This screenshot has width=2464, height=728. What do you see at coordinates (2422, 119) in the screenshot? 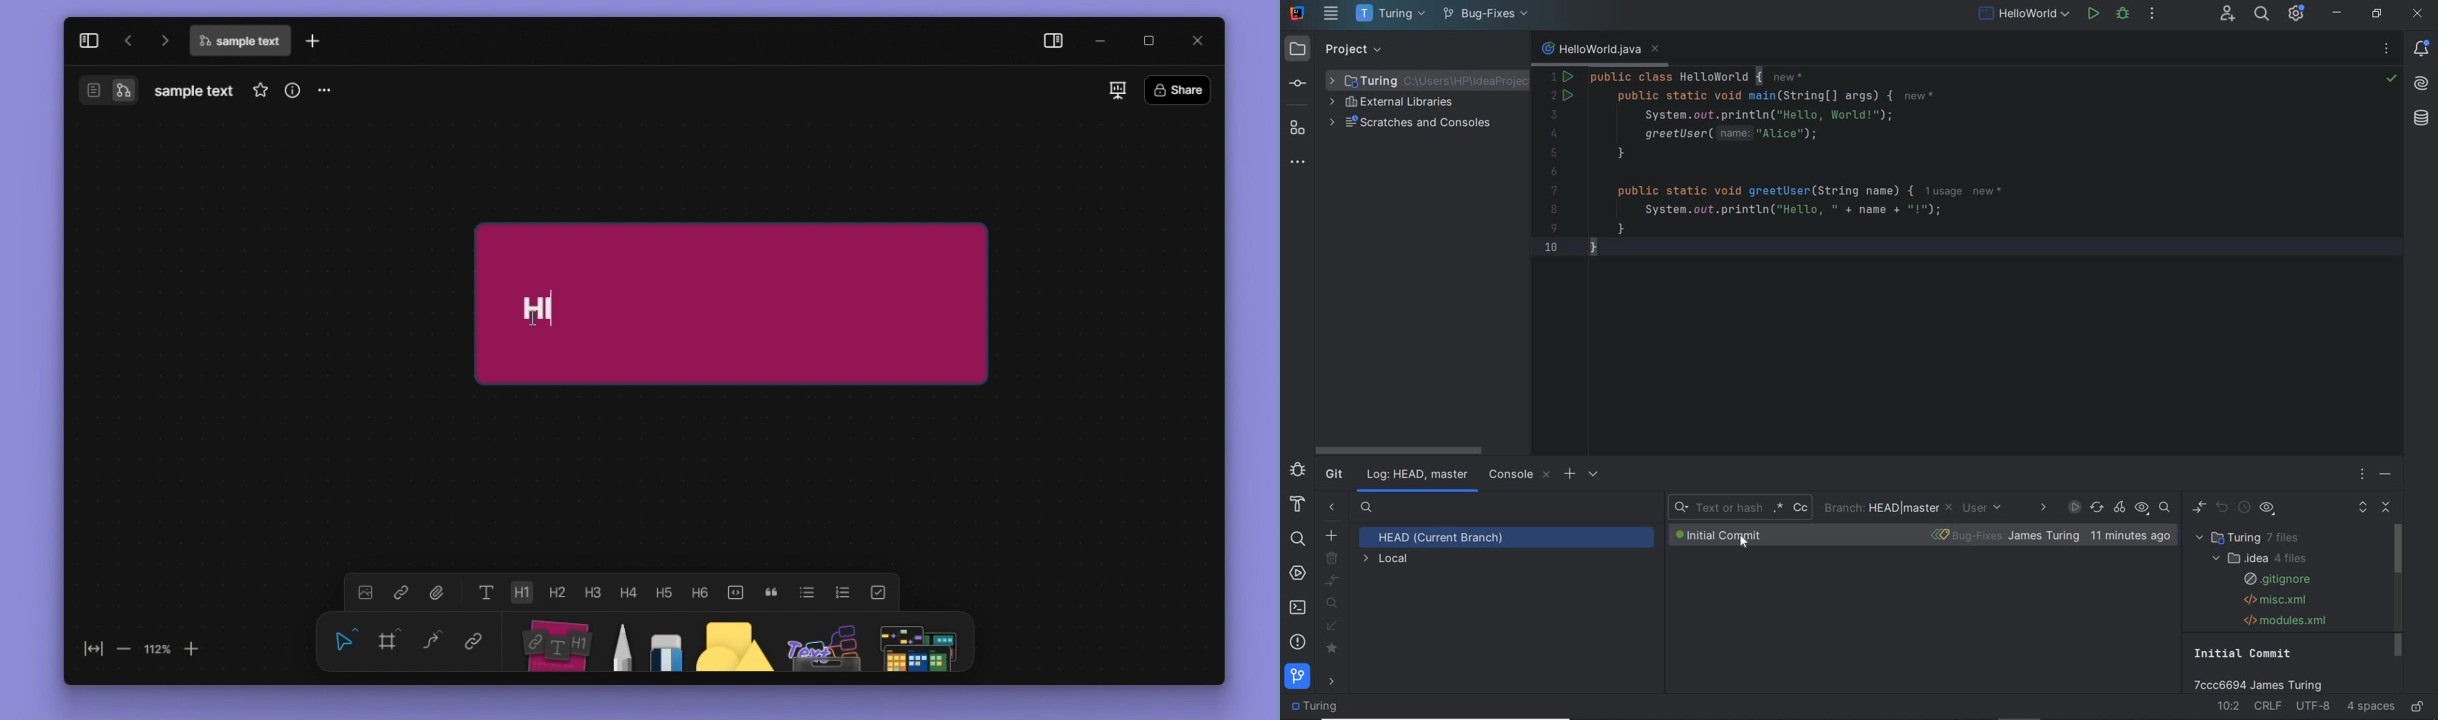
I see `database` at bounding box center [2422, 119].